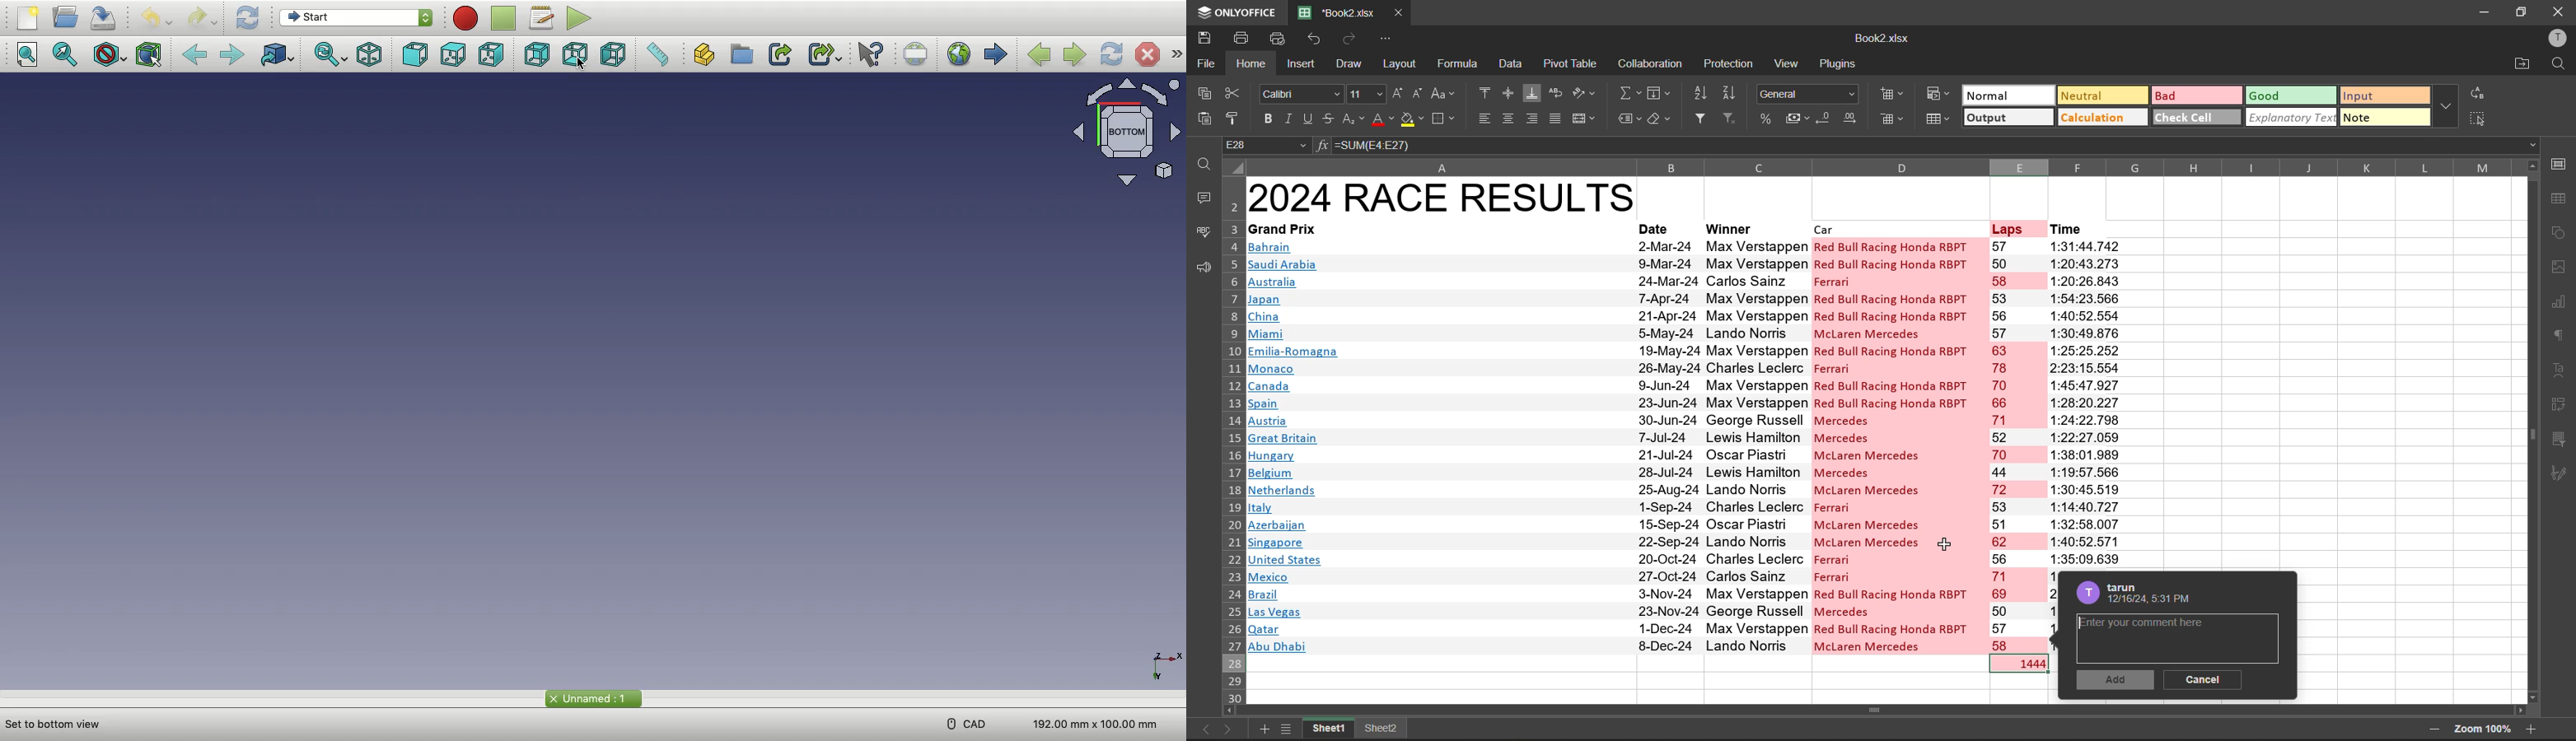 The height and width of the screenshot is (756, 2576). Describe the element at coordinates (577, 56) in the screenshot. I see `Bottom` at that location.